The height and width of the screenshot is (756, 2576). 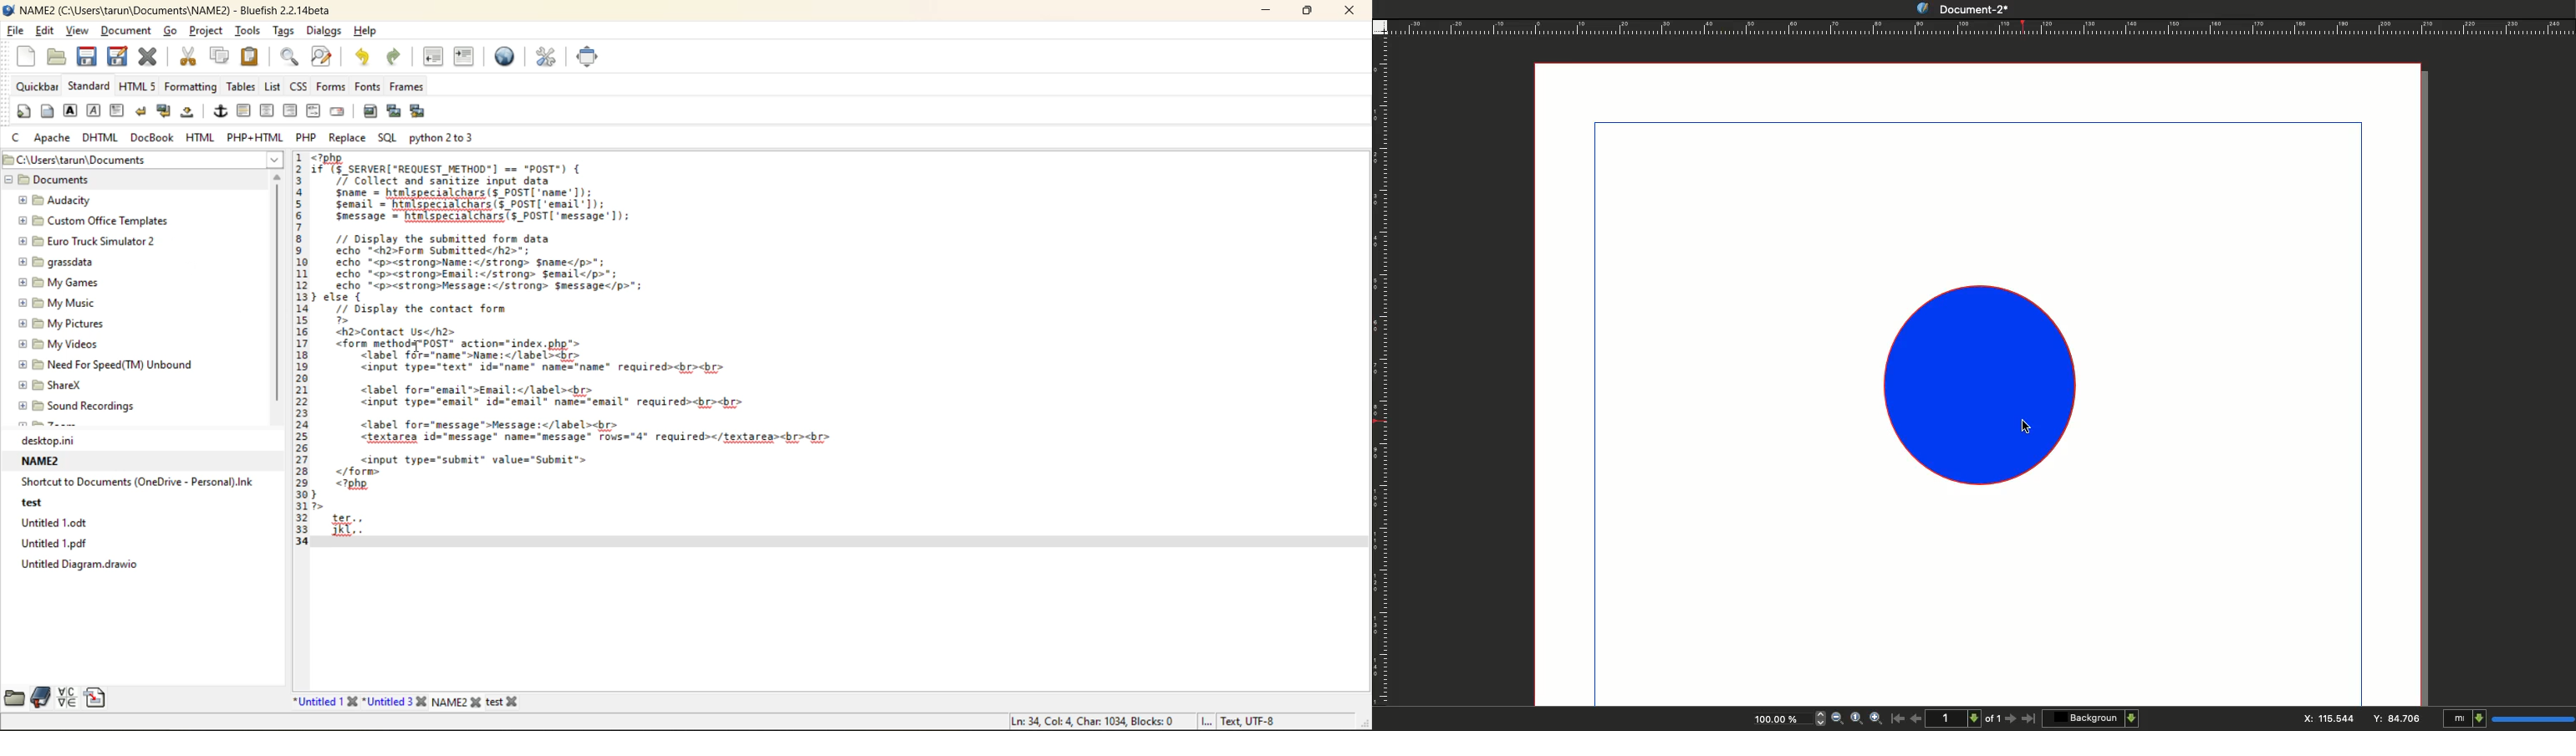 I want to click on untitled diagram, so click(x=77, y=564).